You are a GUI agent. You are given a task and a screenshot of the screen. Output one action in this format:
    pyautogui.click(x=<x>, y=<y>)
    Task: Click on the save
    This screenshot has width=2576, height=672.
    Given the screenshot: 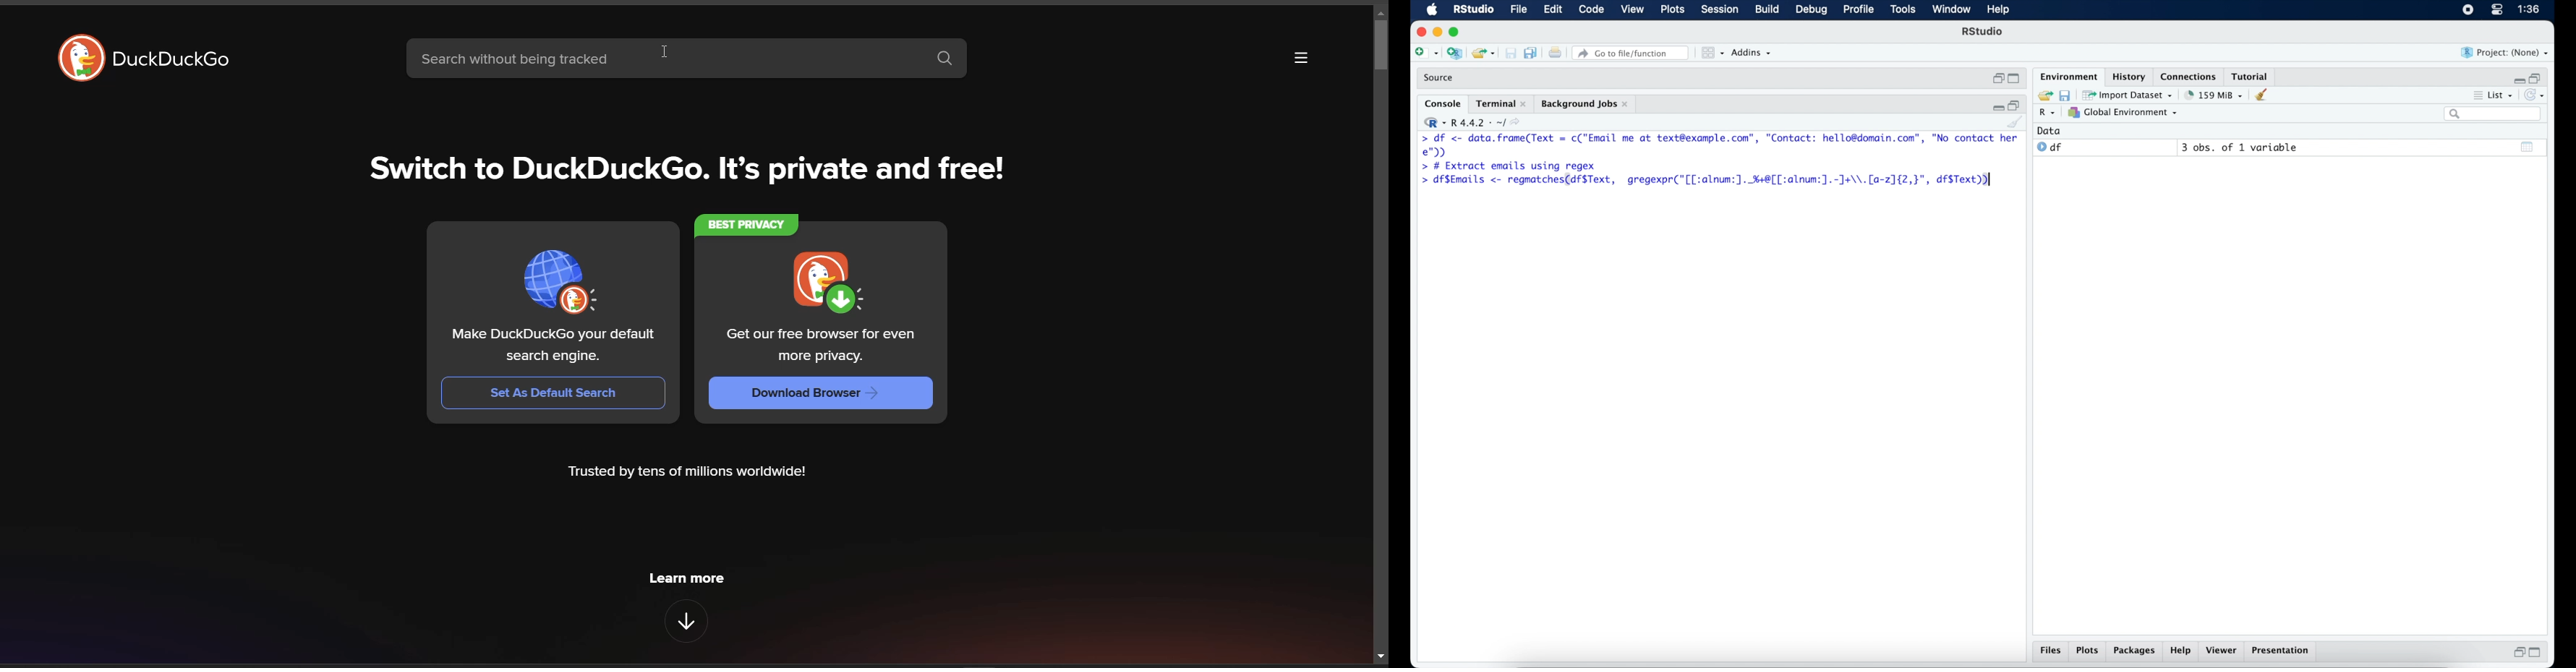 What is the action you would take?
    pyautogui.click(x=2068, y=95)
    